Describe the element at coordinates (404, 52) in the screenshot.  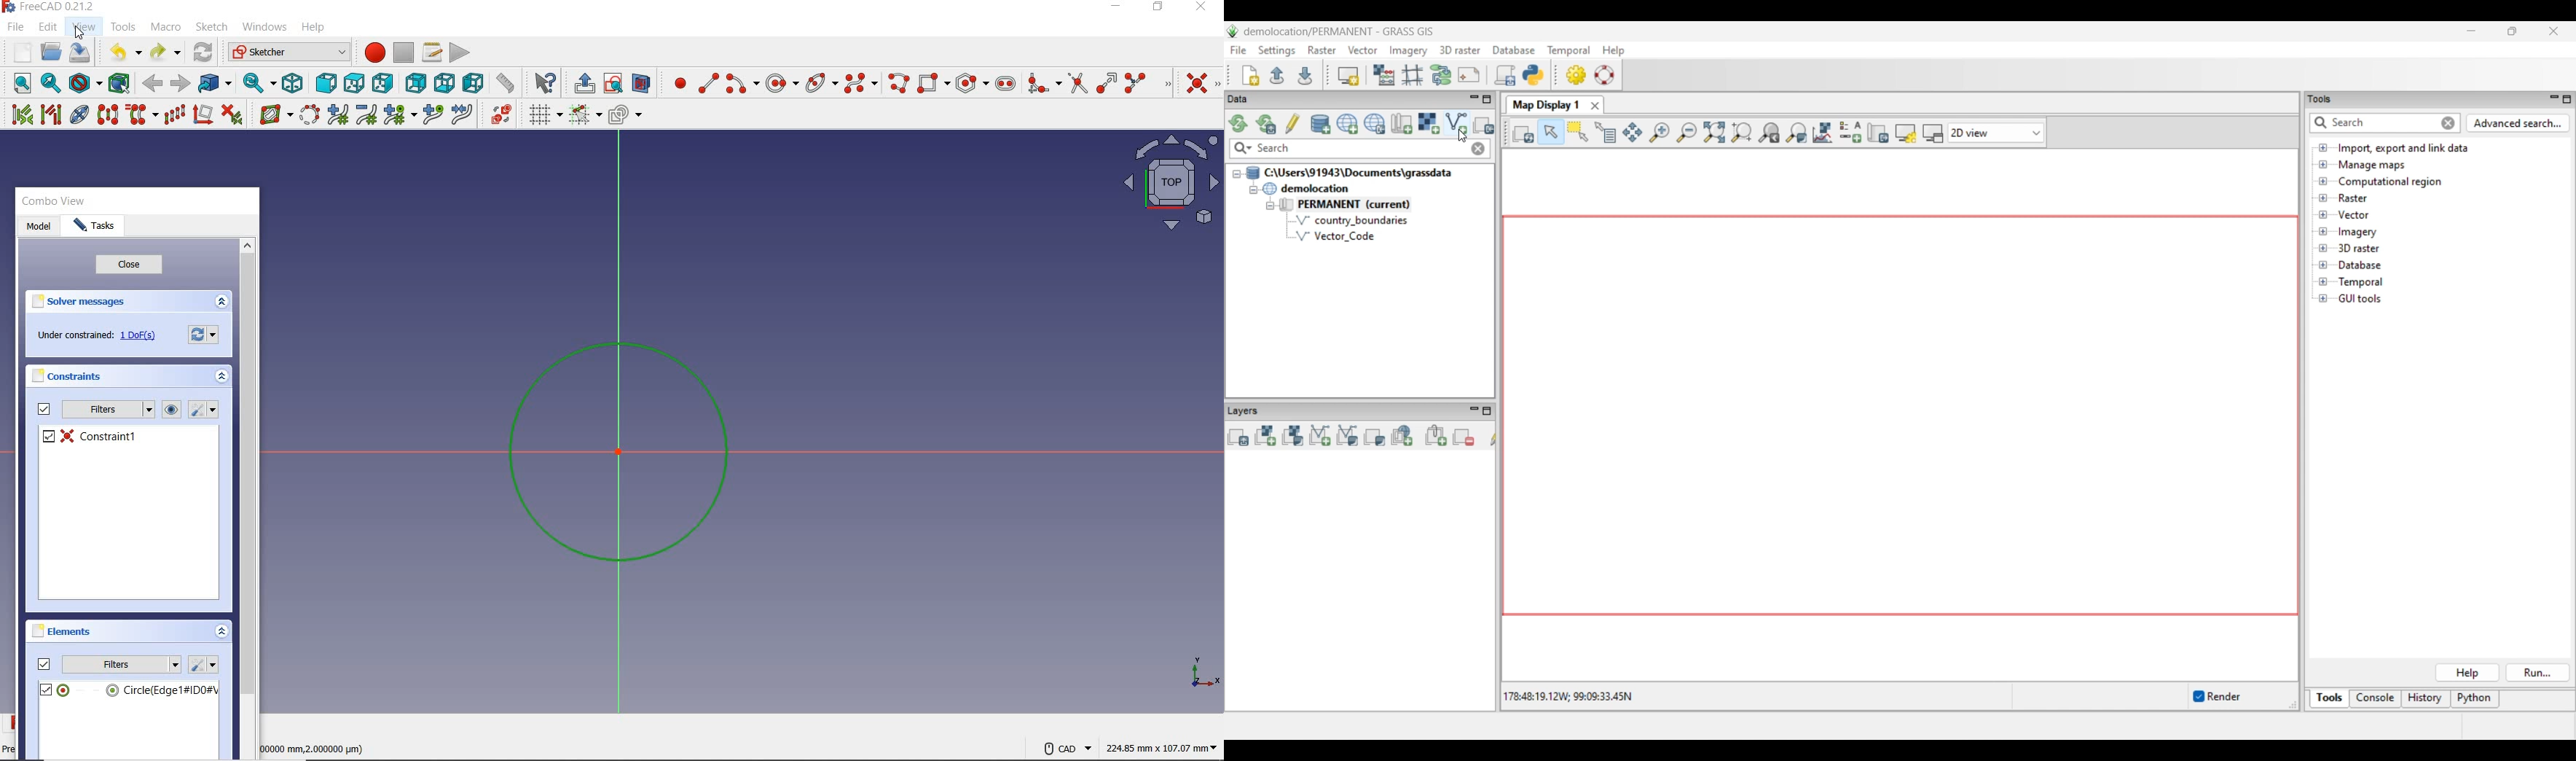
I see `stop macro recording` at that location.